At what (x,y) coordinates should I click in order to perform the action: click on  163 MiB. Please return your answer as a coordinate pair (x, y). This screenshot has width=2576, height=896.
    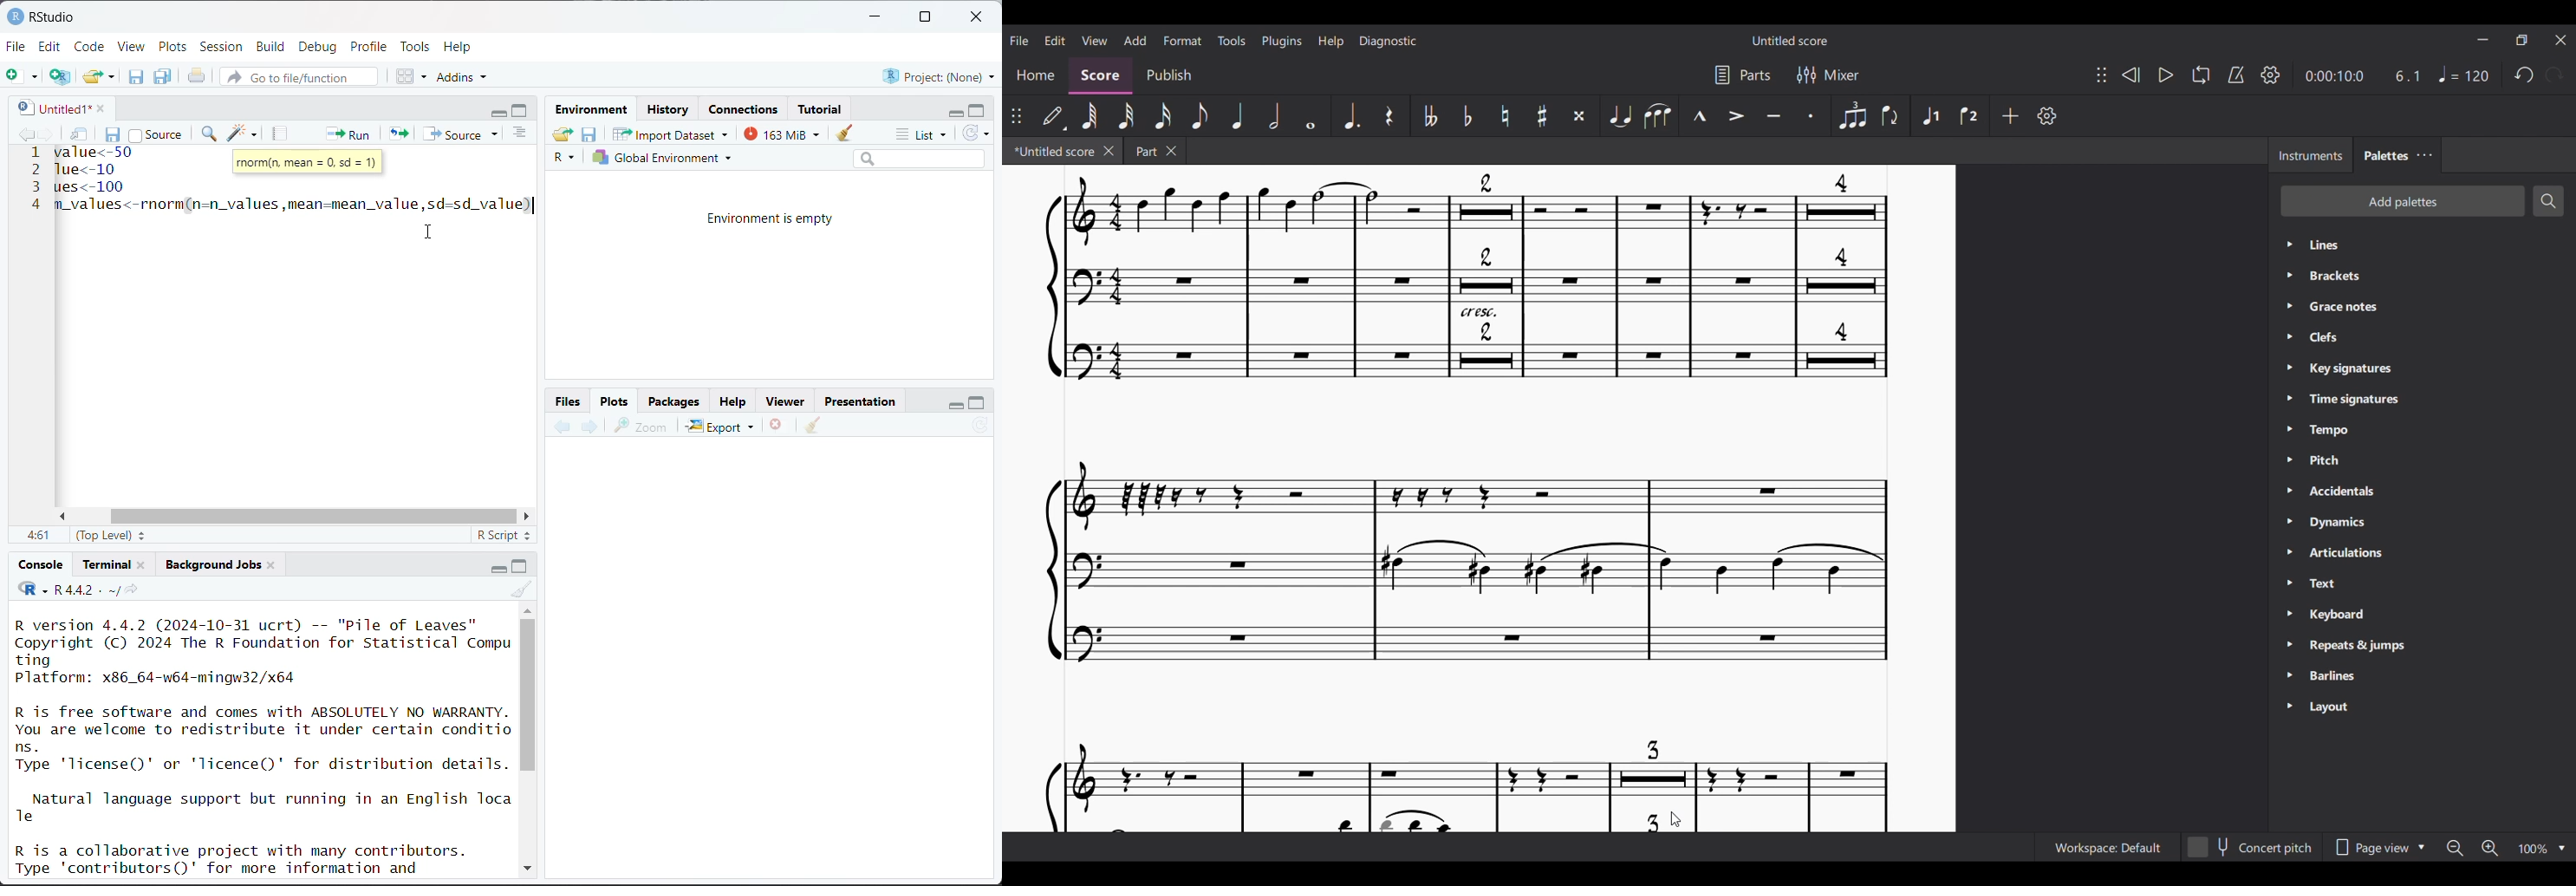
    Looking at the image, I should click on (779, 132).